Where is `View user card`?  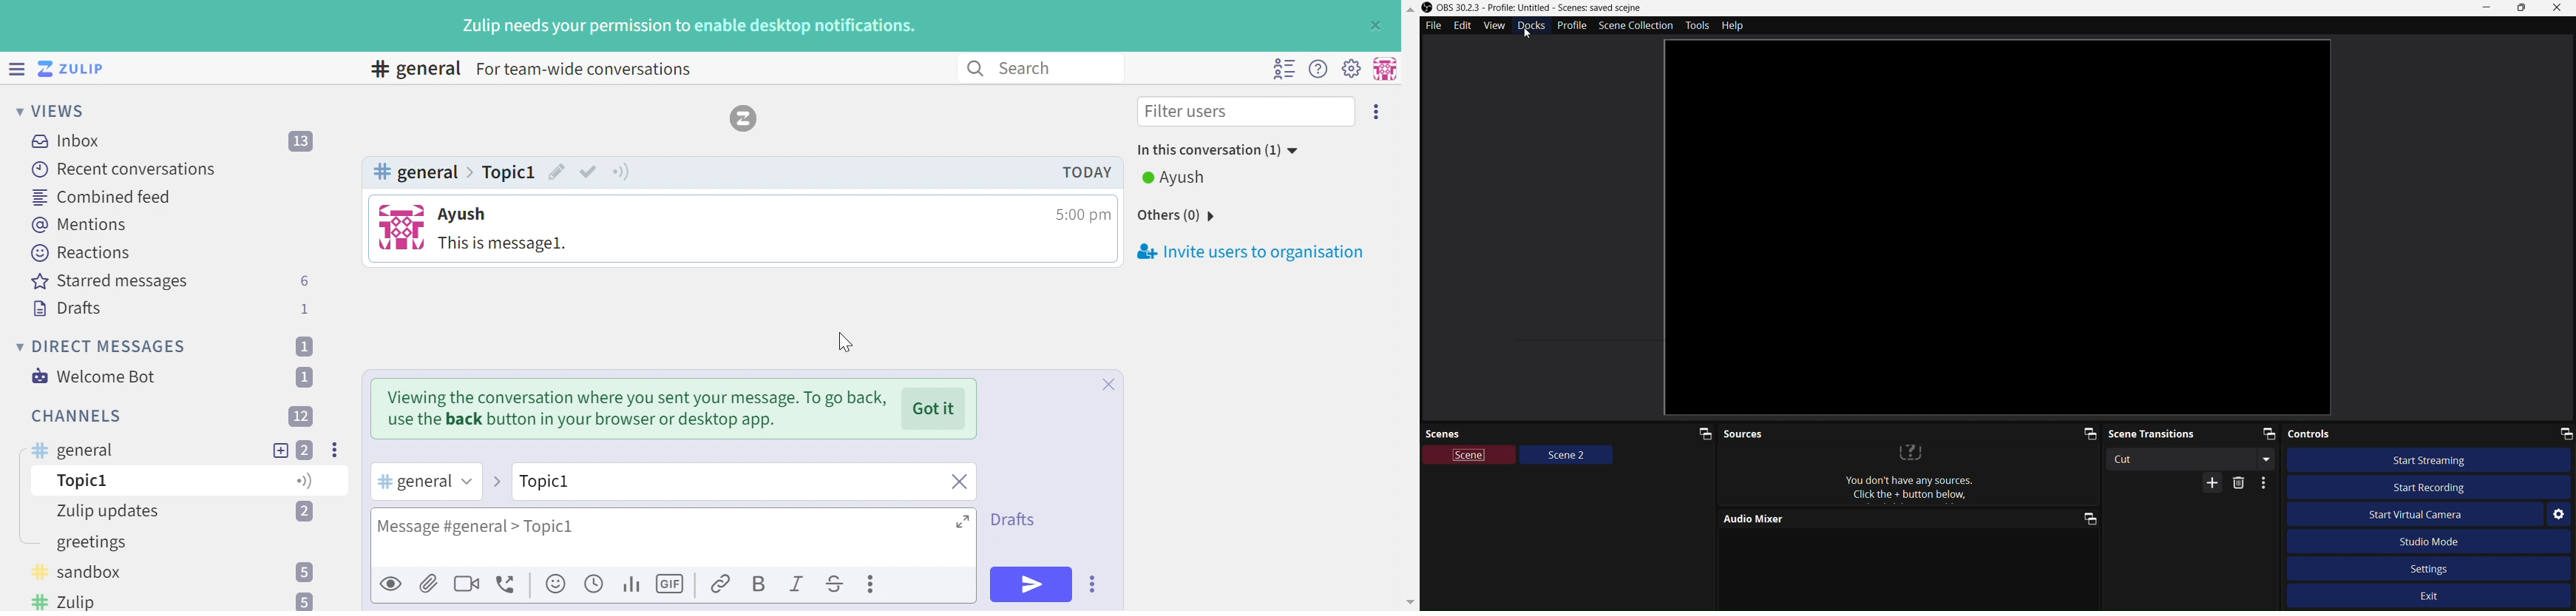
View user card is located at coordinates (401, 228).